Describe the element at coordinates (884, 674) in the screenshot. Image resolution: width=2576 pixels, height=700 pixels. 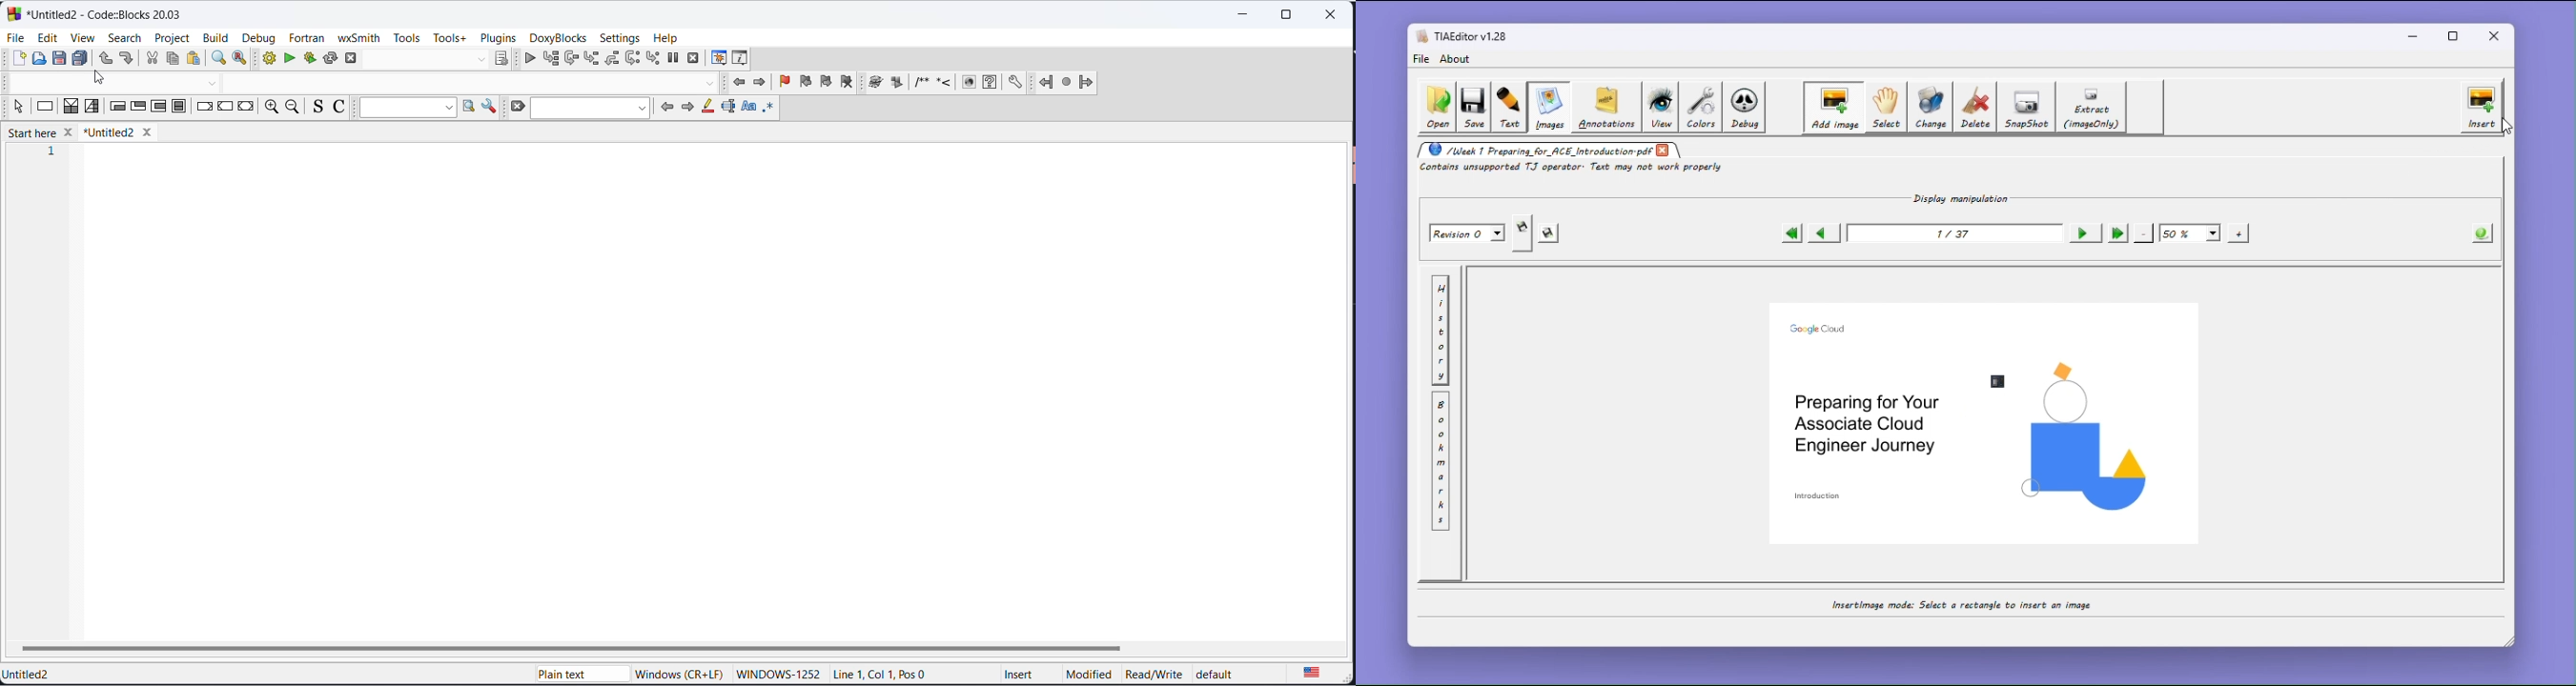
I see `line 1, Col 1, Pos 0` at that location.